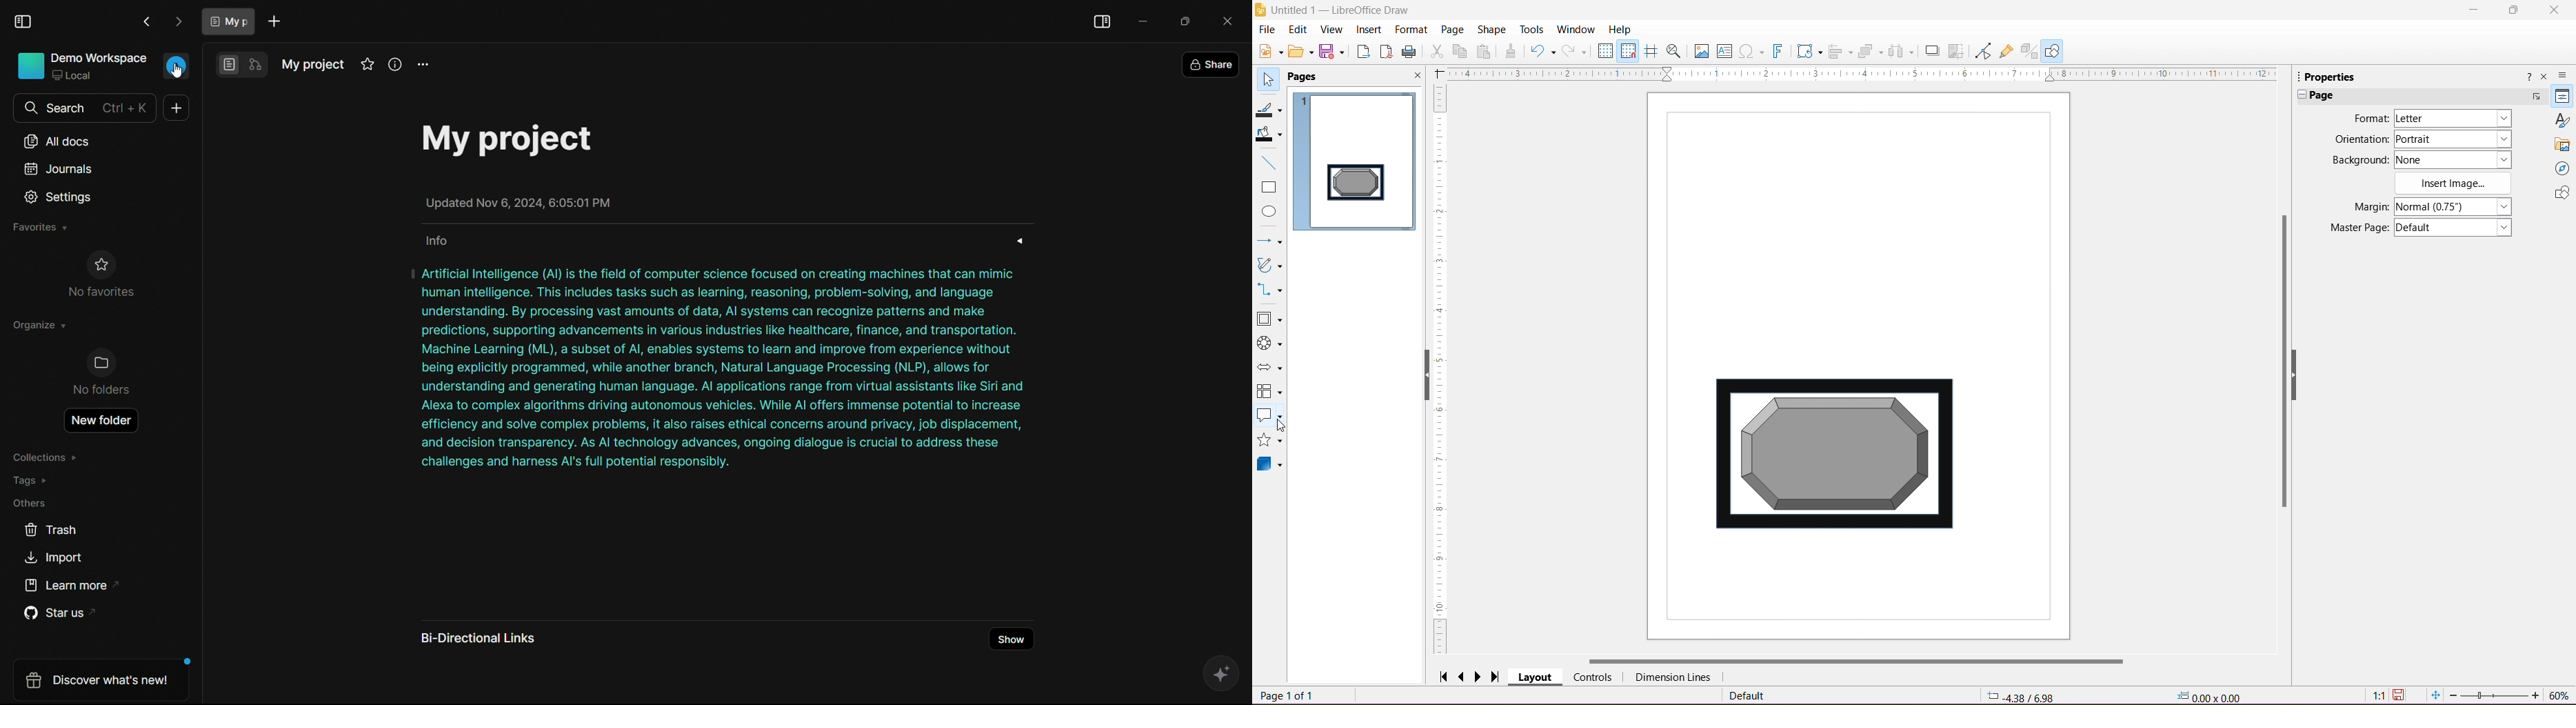 The image size is (2576, 728). What do you see at coordinates (2562, 120) in the screenshot?
I see `Styles` at bounding box center [2562, 120].